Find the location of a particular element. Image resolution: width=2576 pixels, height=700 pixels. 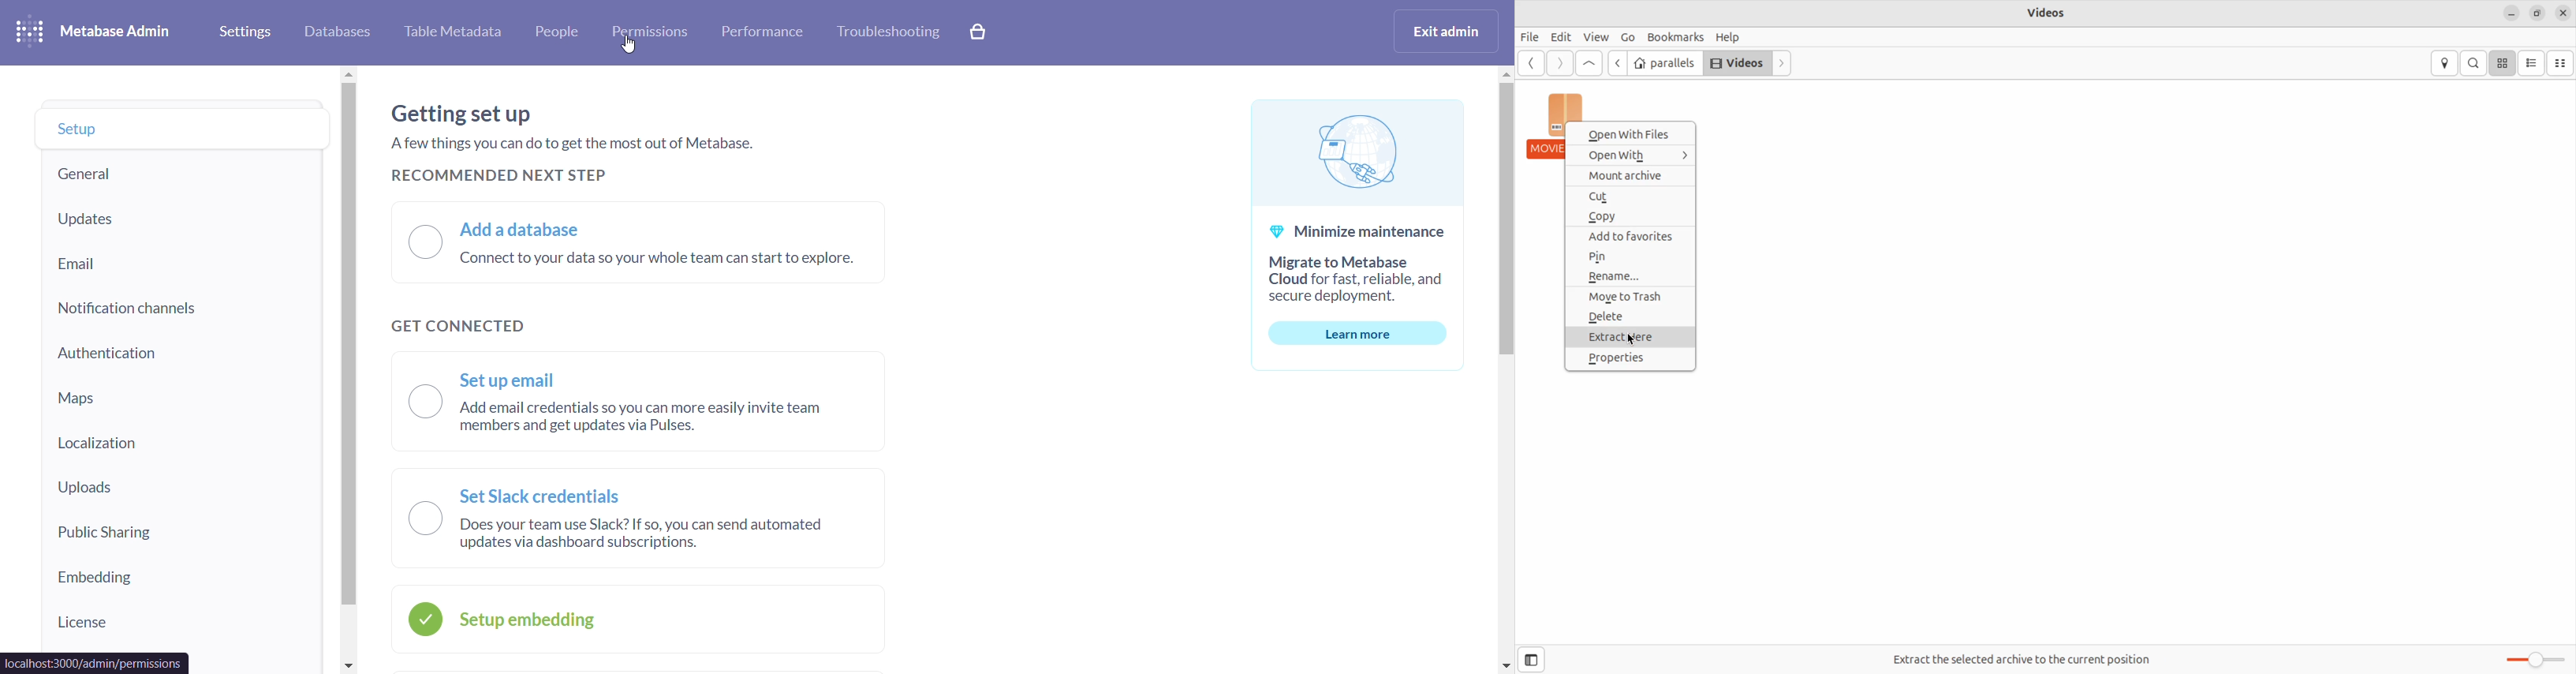

cursor is located at coordinates (626, 46).